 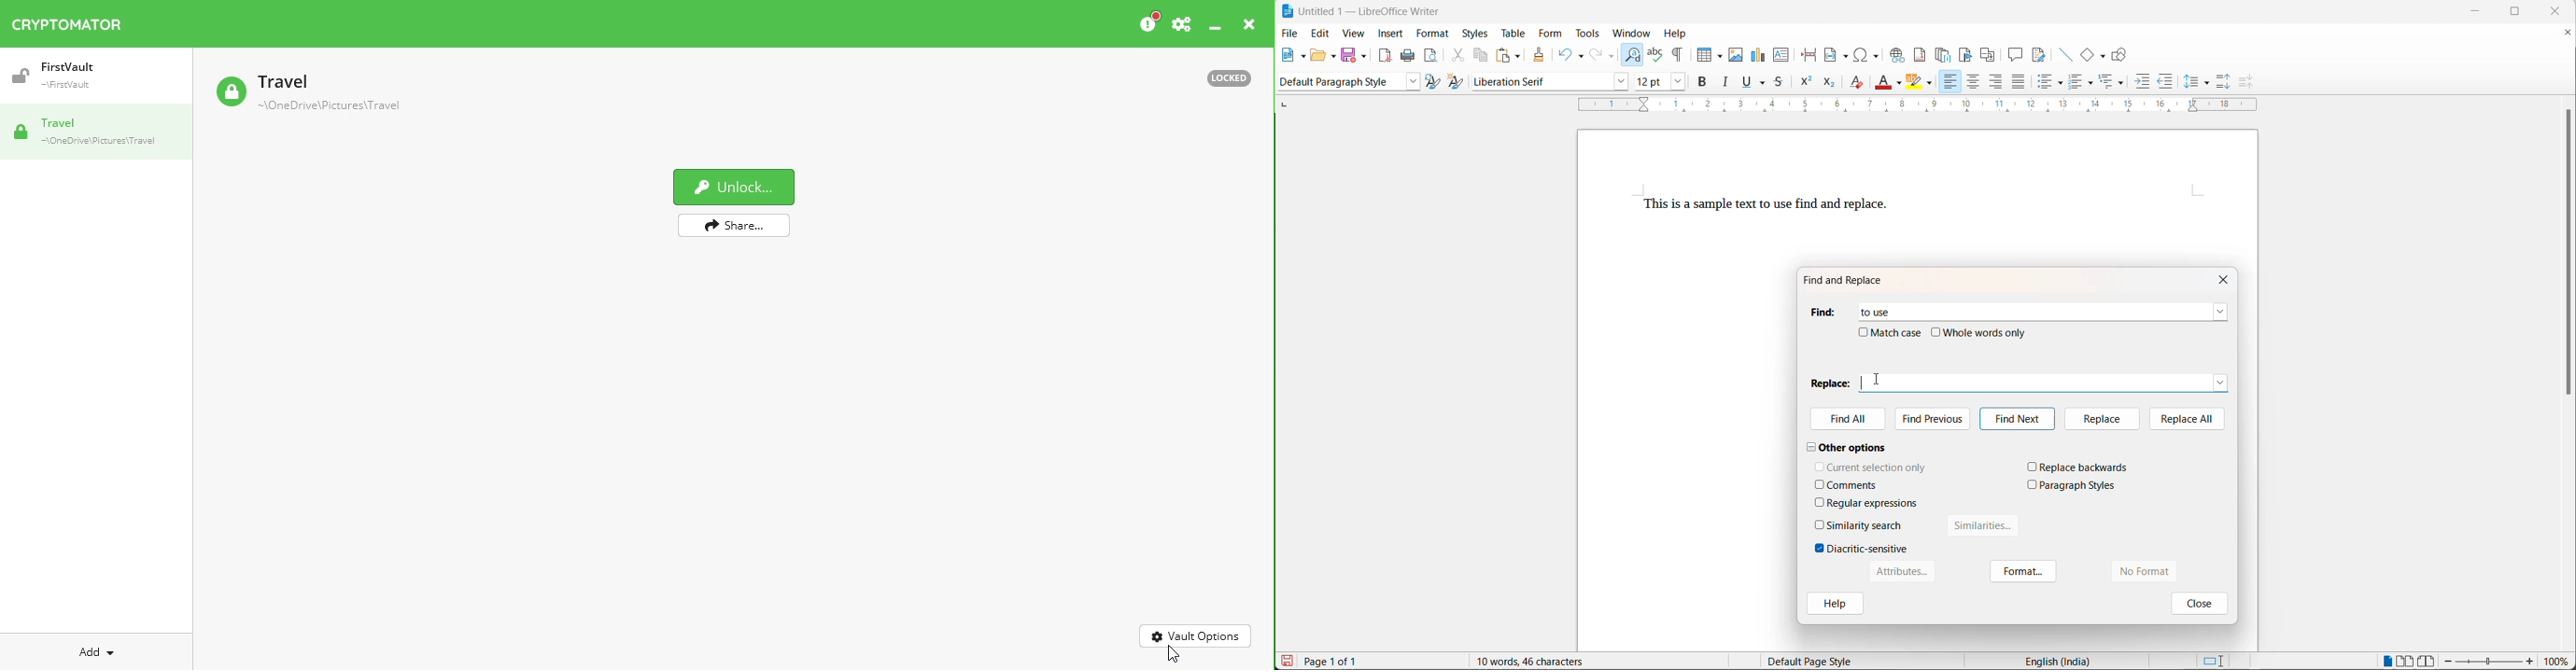 What do you see at coordinates (1856, 85) in the screenshot?
I see `clear direct formatting` at bounding box center [1856, 85].